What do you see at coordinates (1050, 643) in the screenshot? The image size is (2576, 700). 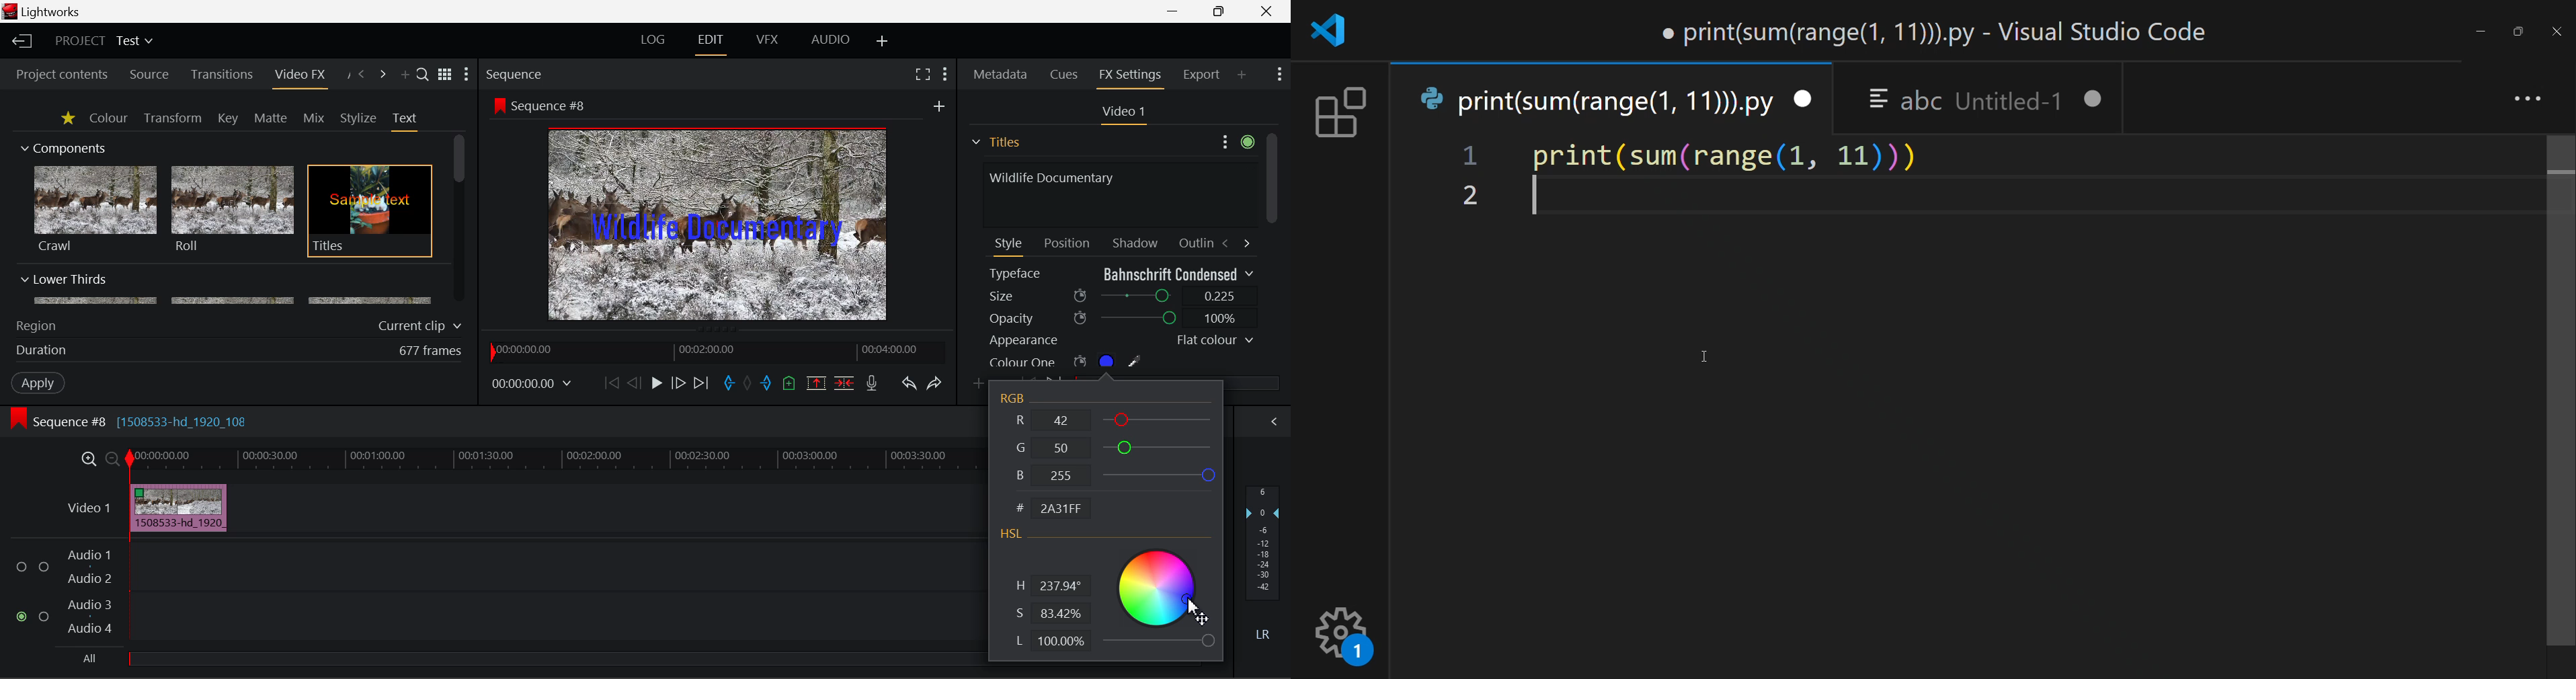 I see `L` at bounding box center [1050, 643].